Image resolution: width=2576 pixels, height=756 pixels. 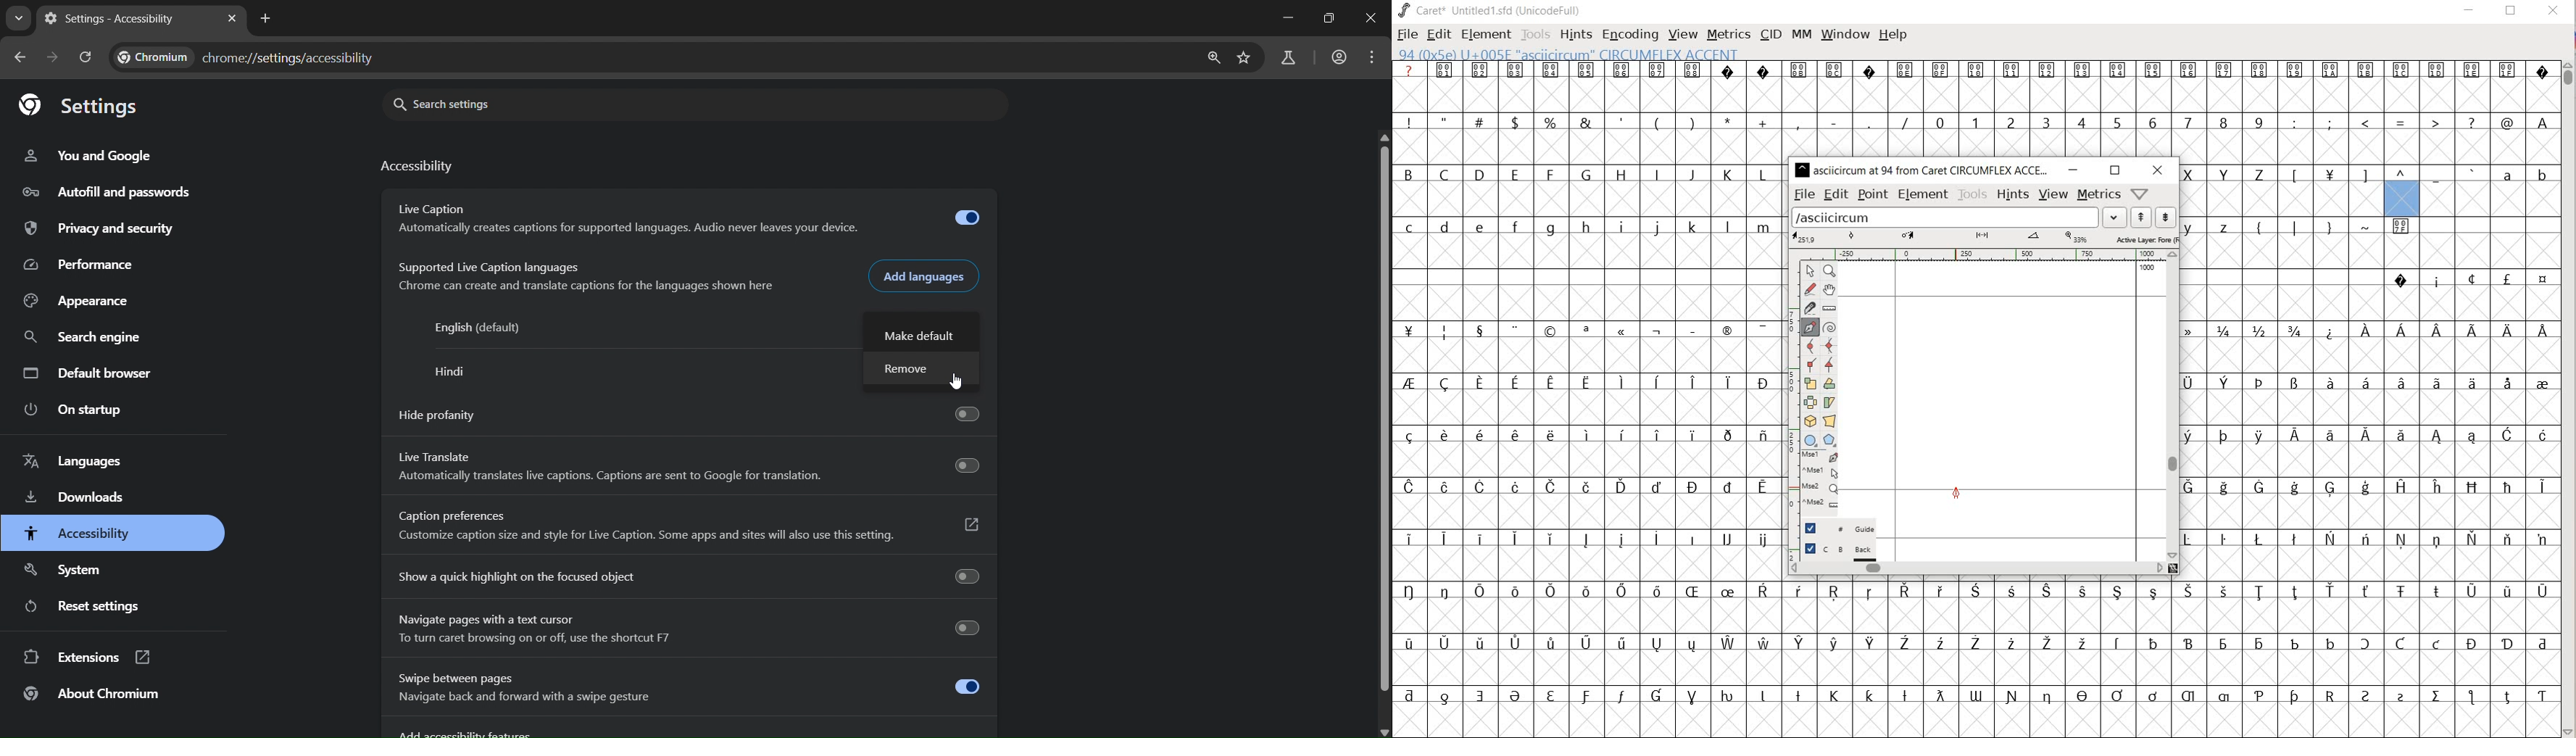 What do you see at coordinates (1620, 55) in the screenshot?
I see `94 0xSe U+00SE "asciicircum CIRCUMFLEX ACCENT` at bounding box center [1620, 55].